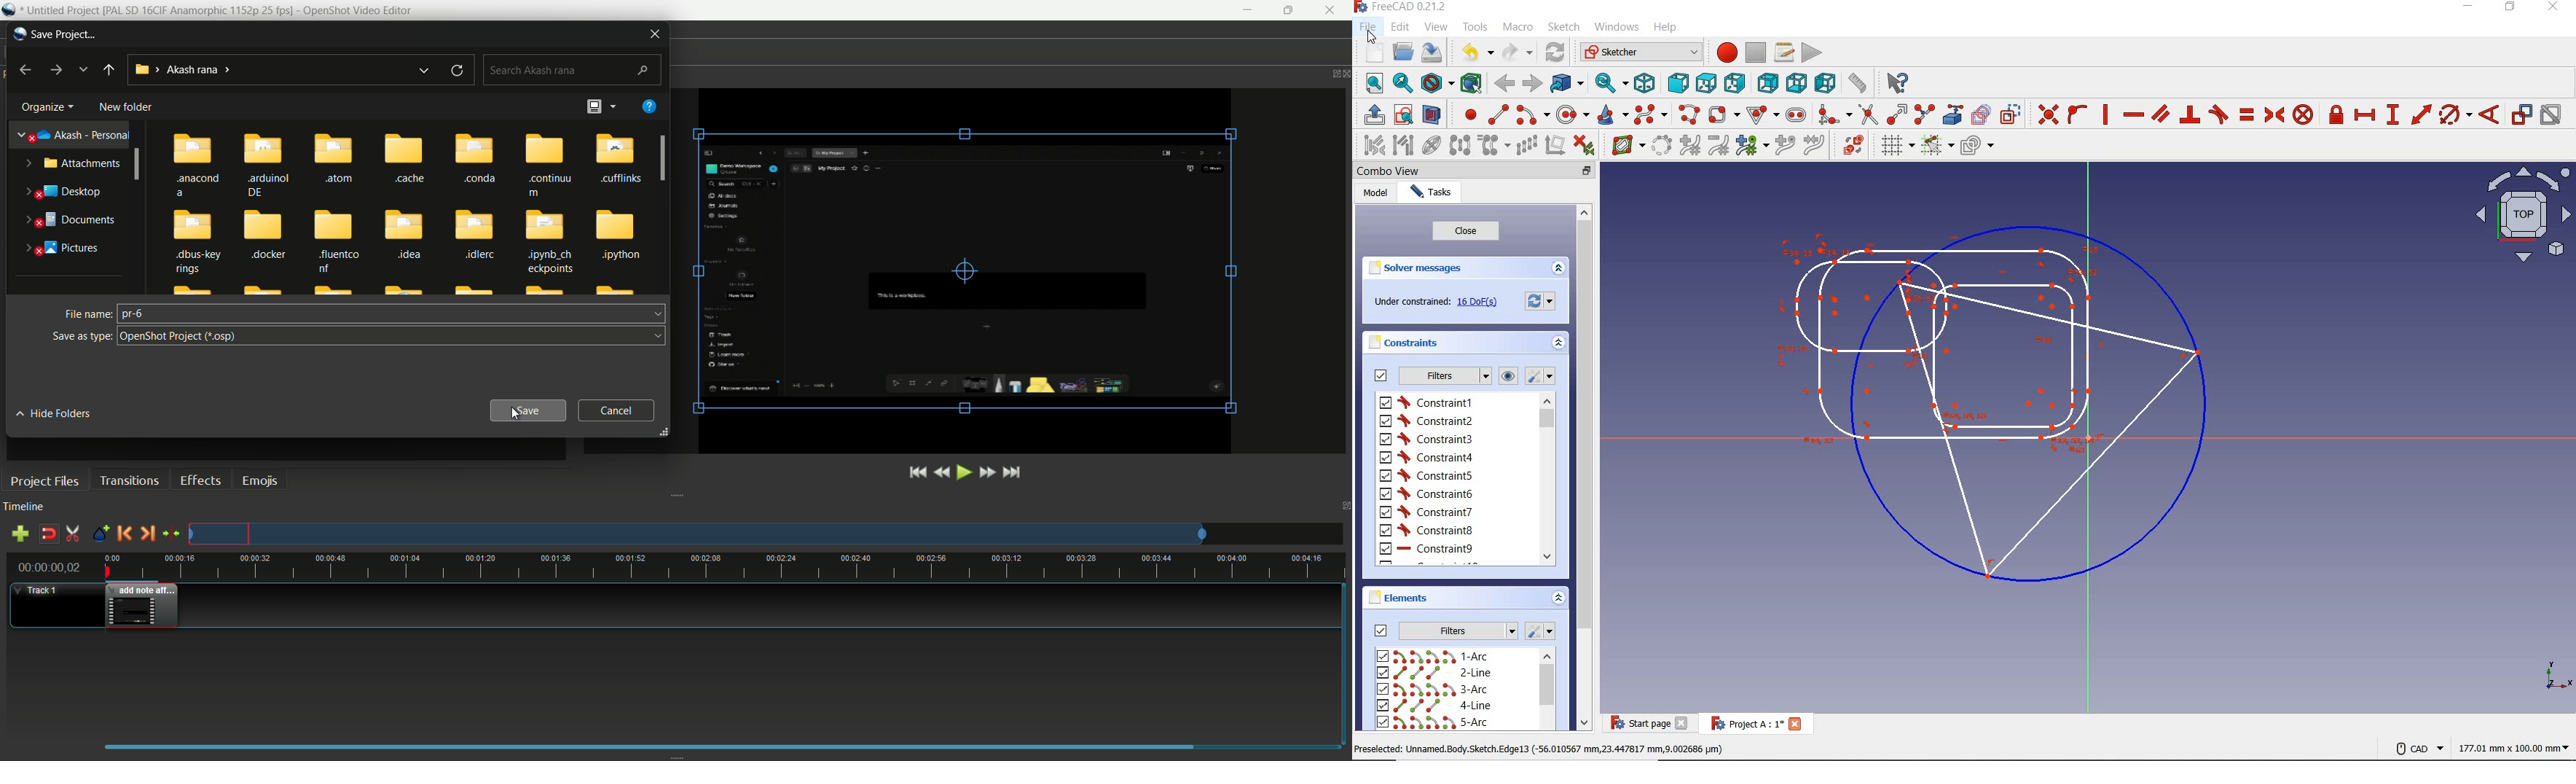  I want to click on go to linked object, so click(1566, 85).